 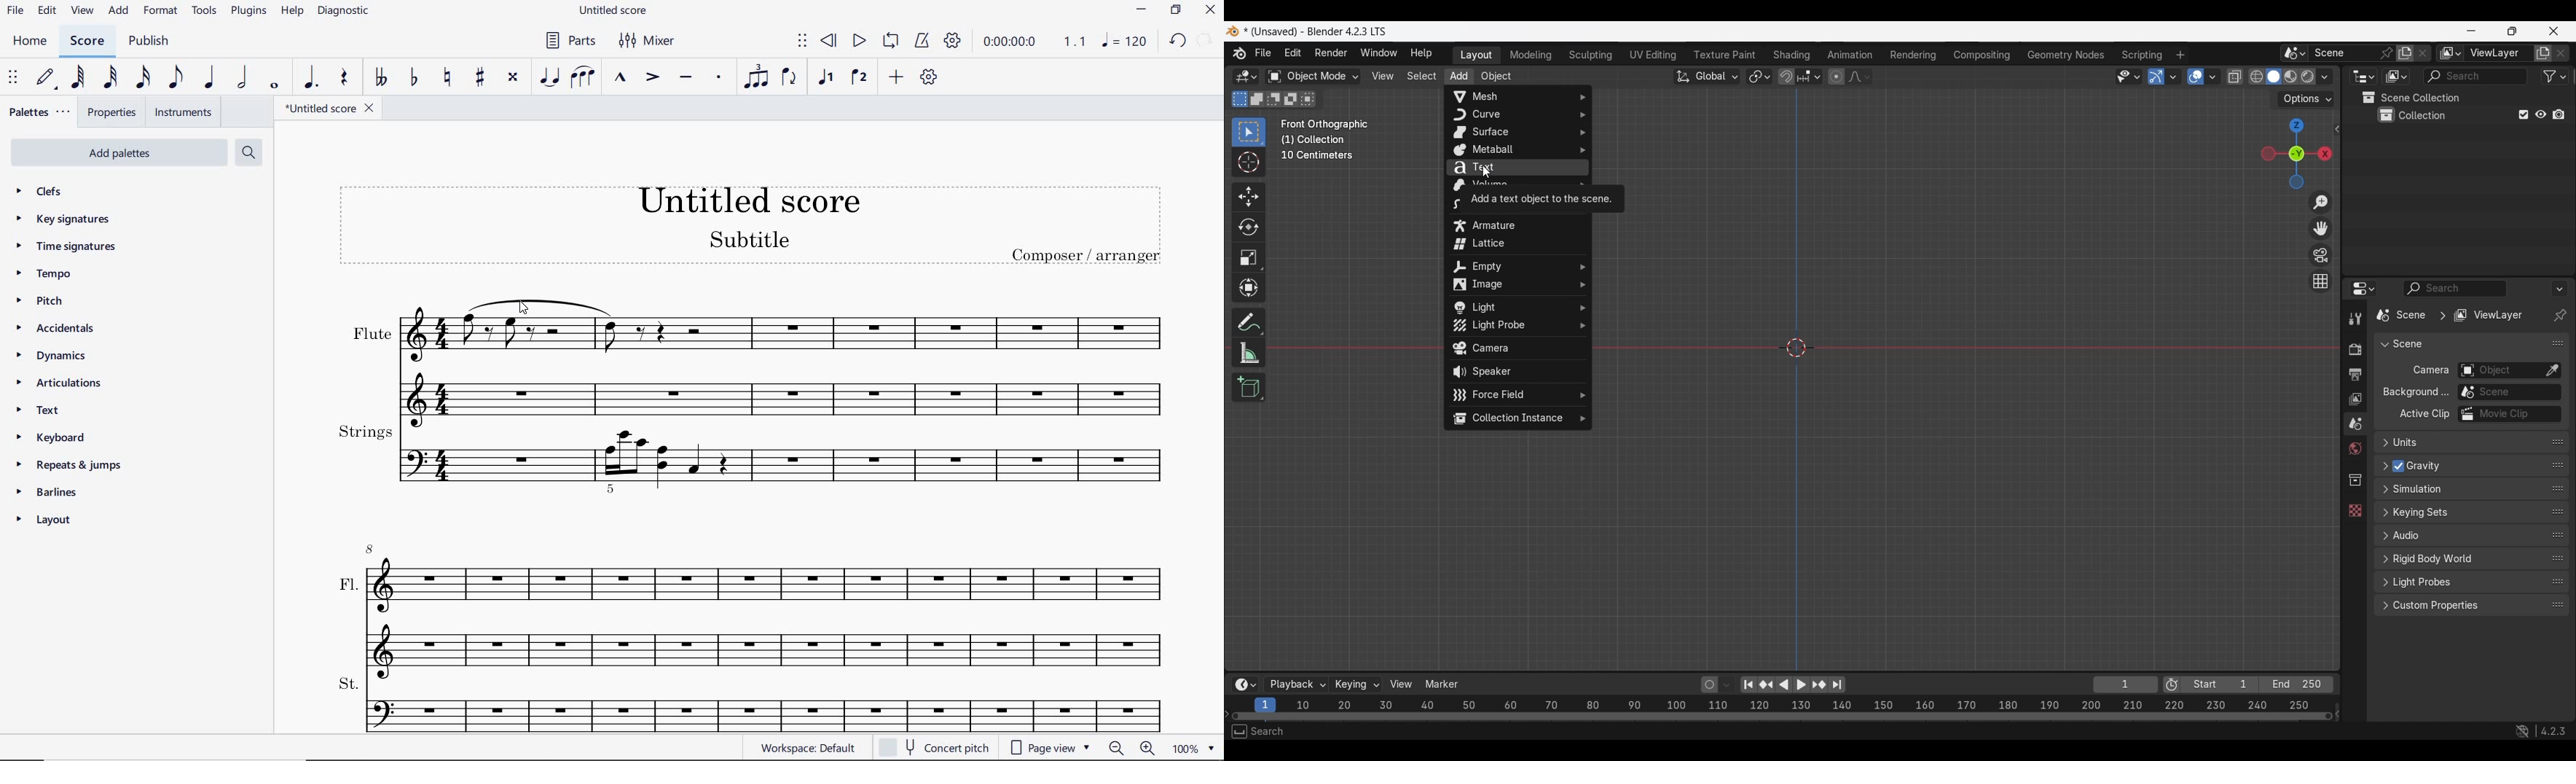 I want to click on QUARTER NOTE, so click(x=213, y=77).